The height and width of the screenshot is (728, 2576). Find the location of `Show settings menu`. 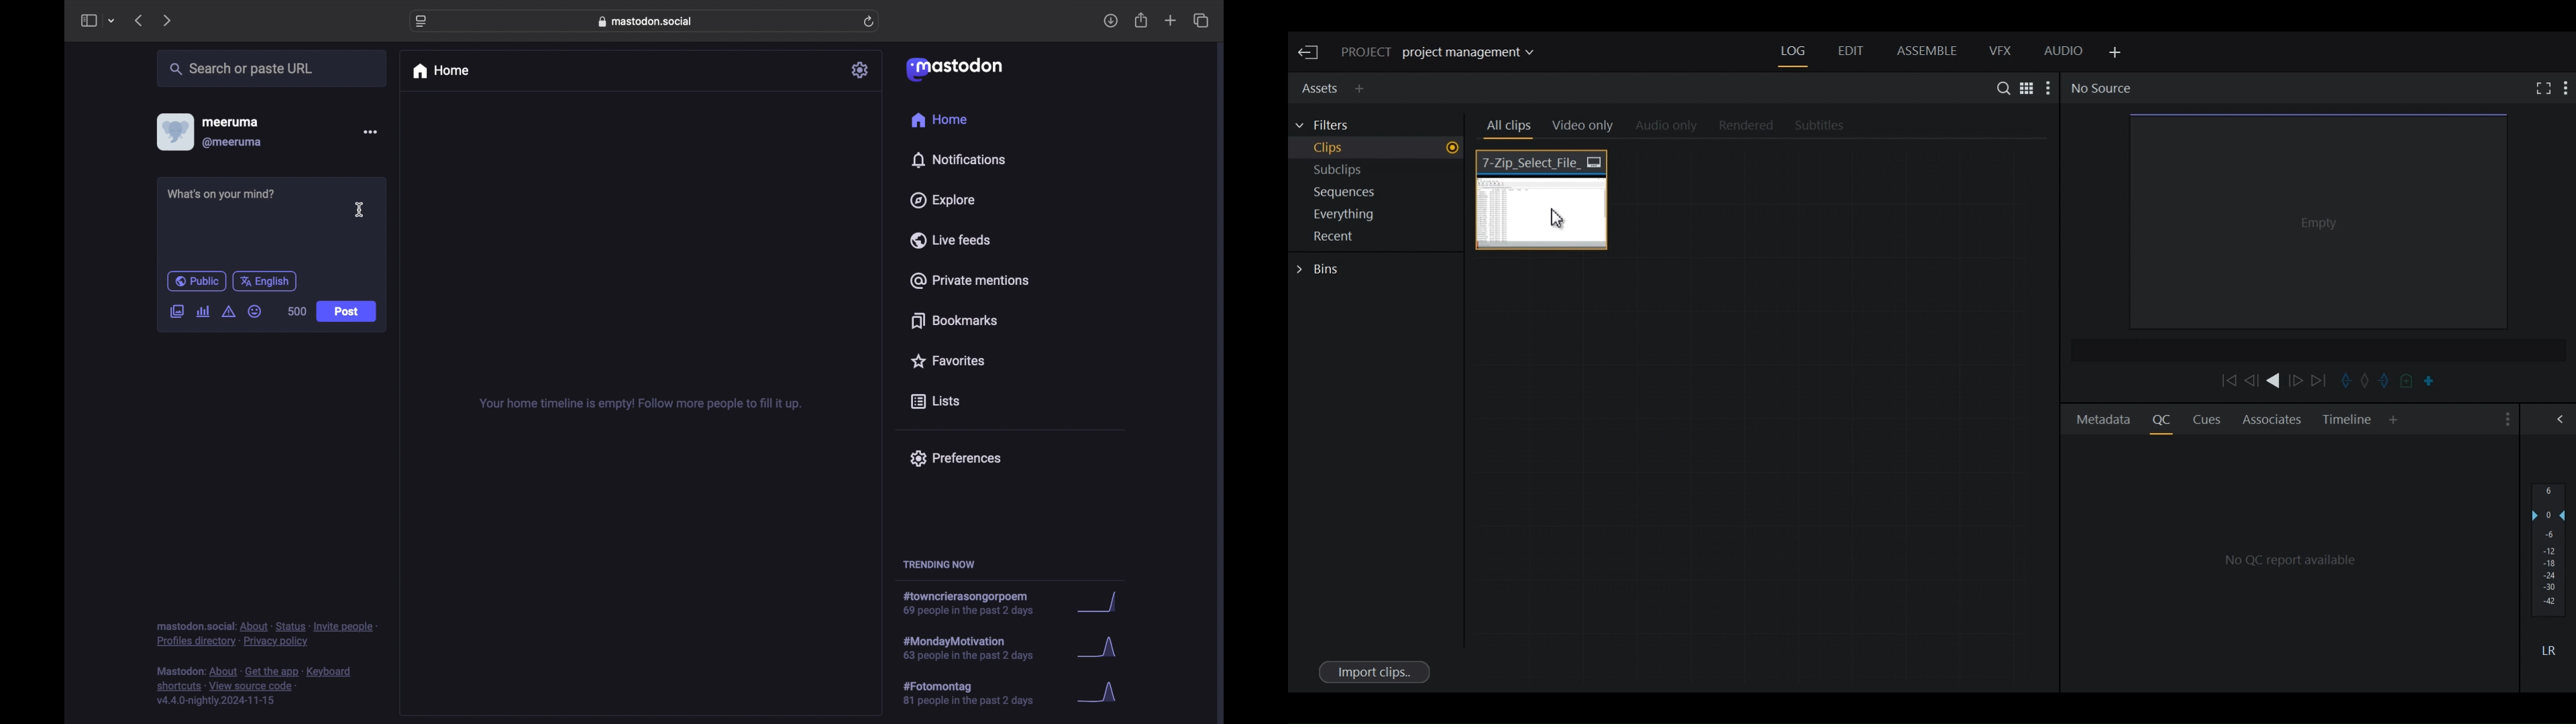

Show settings menu is located at coordinates (2506, 420).